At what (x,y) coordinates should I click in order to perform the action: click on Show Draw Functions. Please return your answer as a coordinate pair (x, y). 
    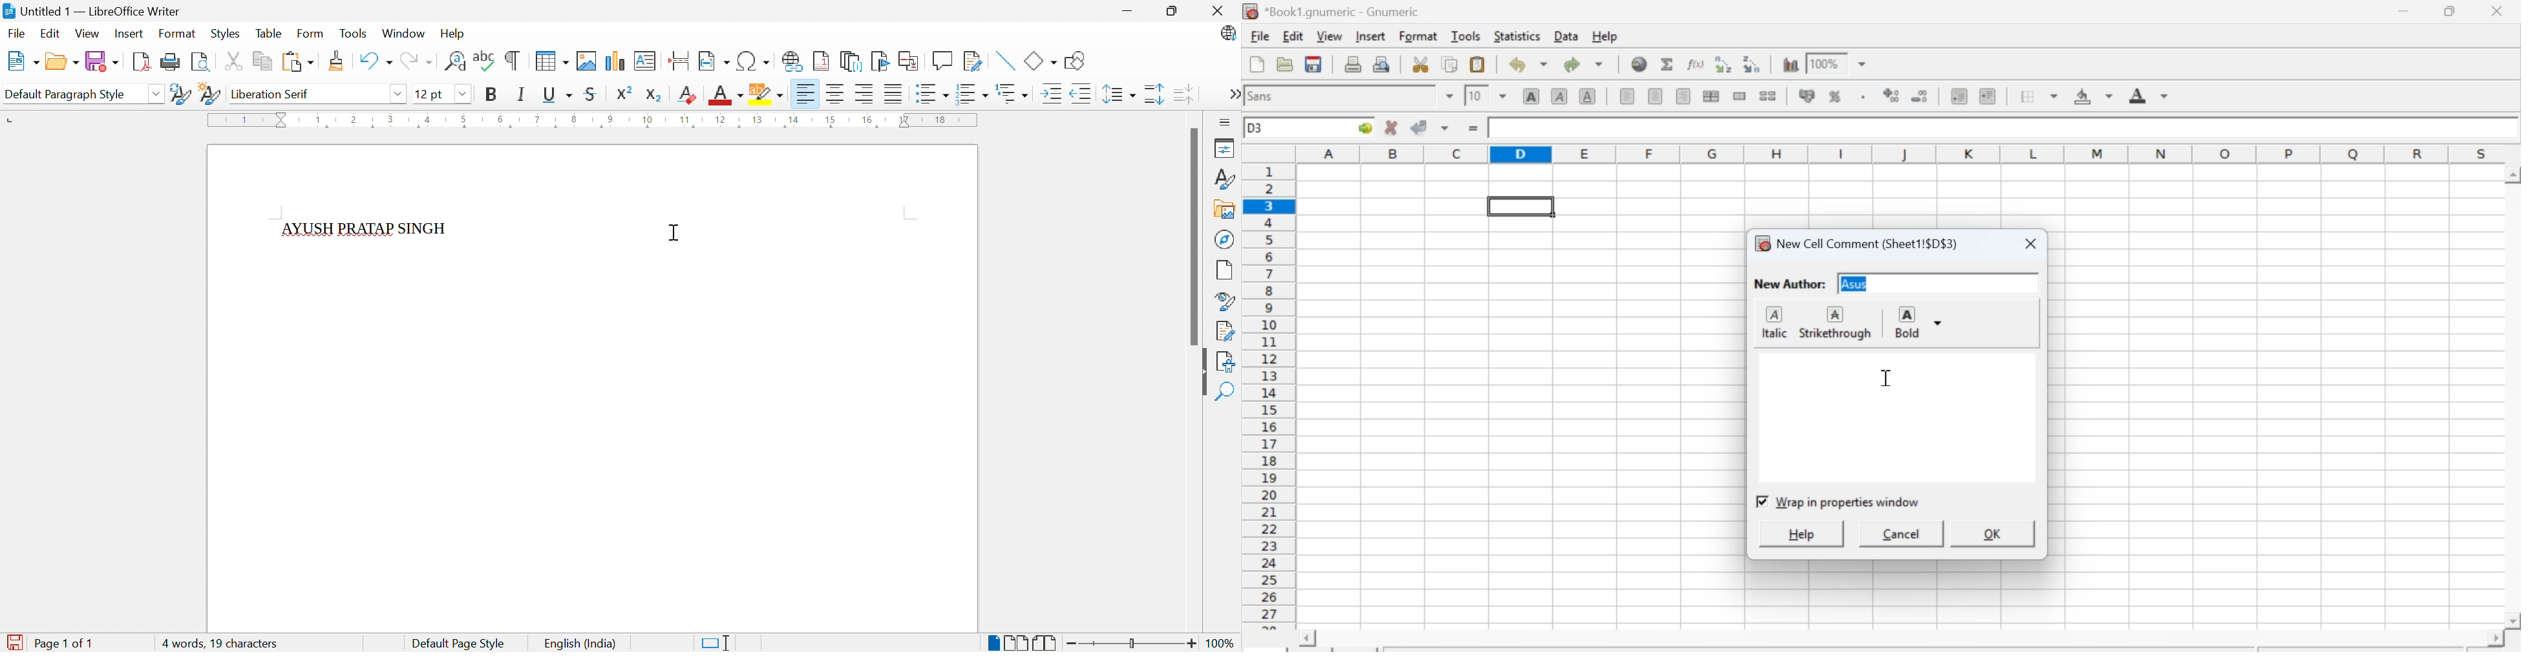
    Looking at the image, I should click on (1076, 61).